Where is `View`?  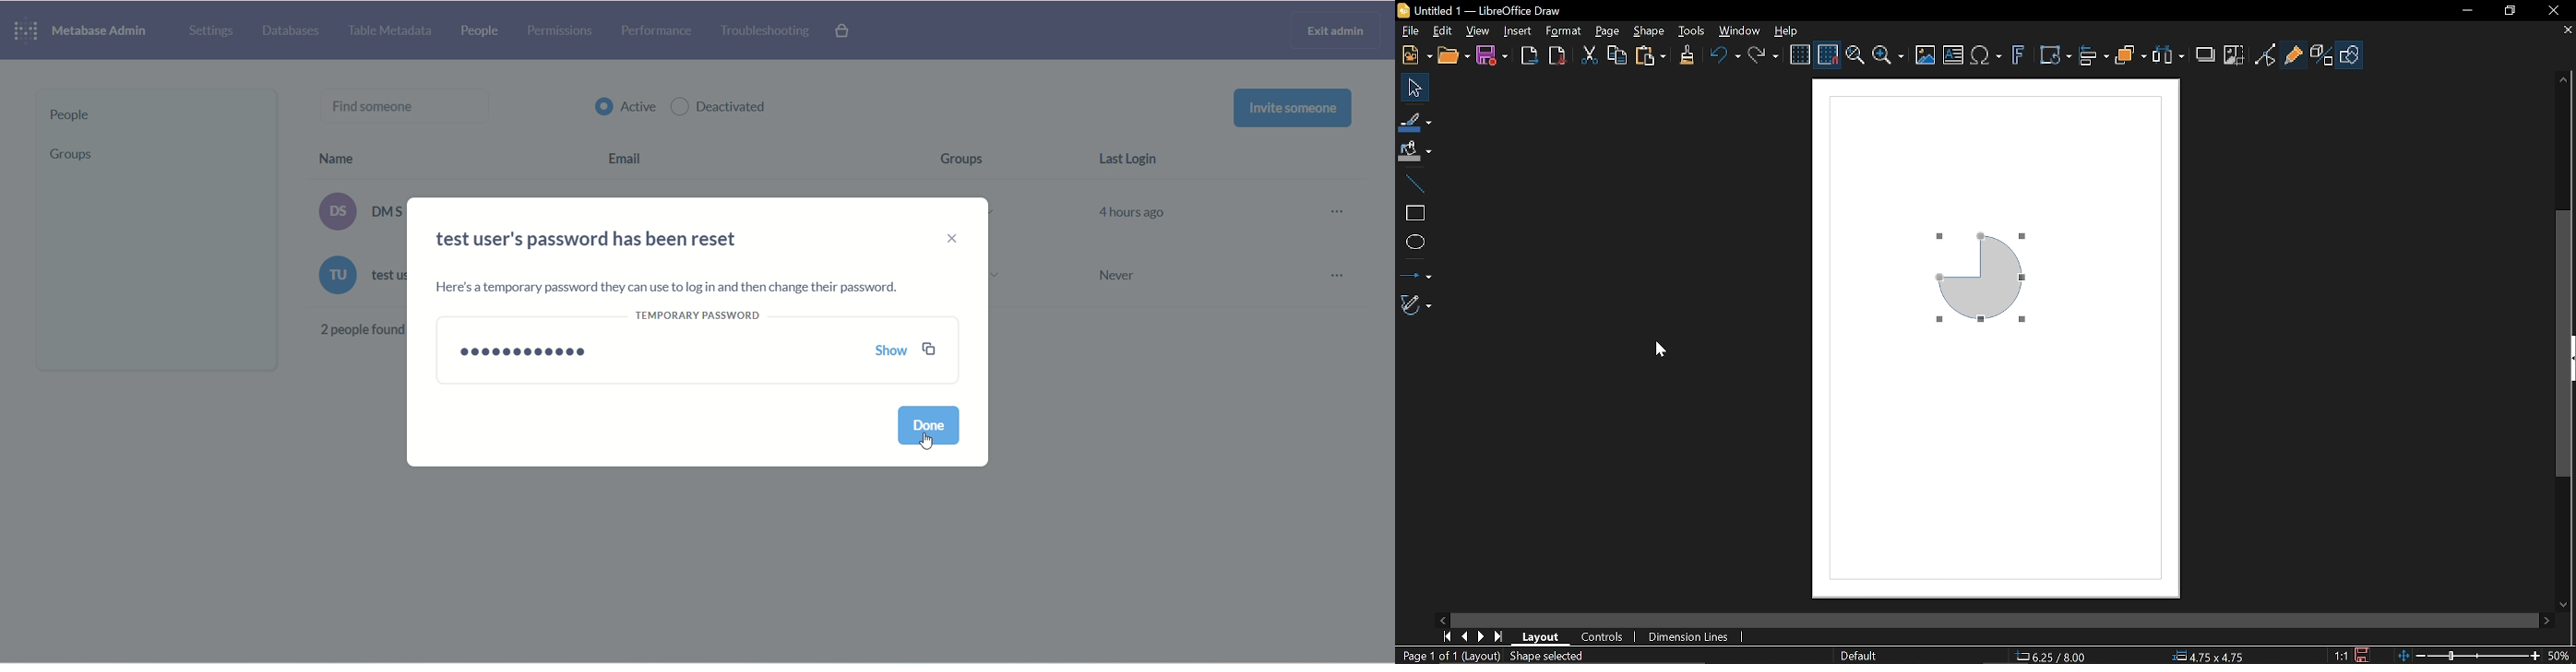 View is located at coordinates (1476, 31).